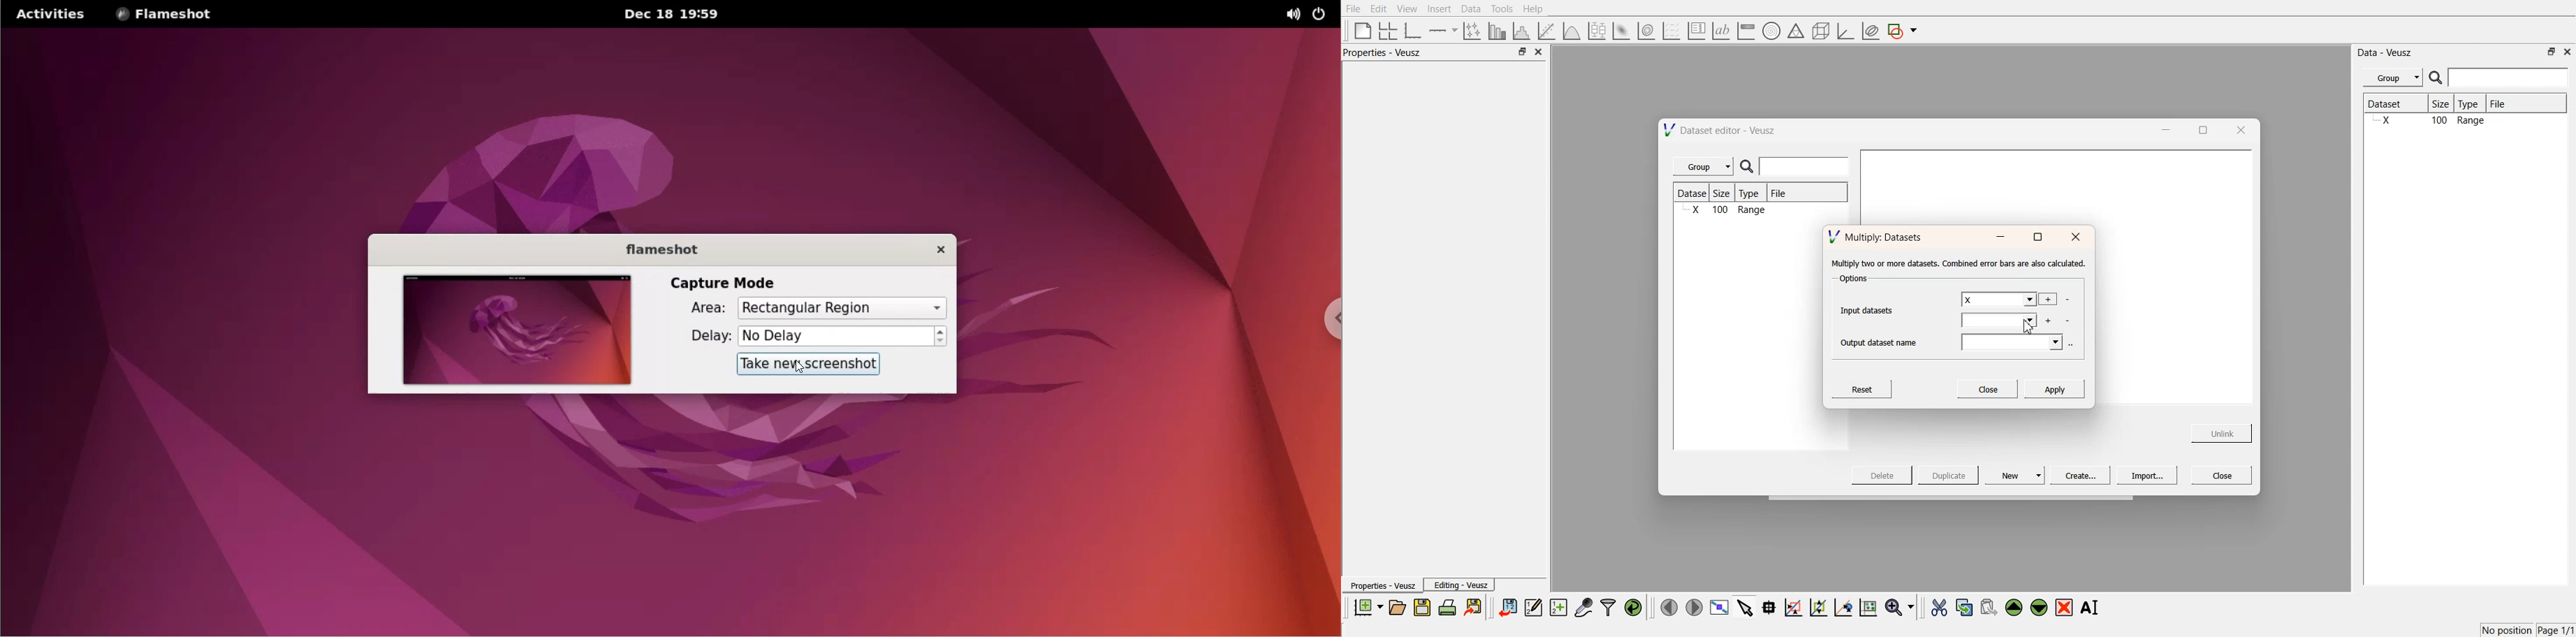 This screenshot has height=644, width=2576. I want to click on minimise or maximise, so click(1522, 52).